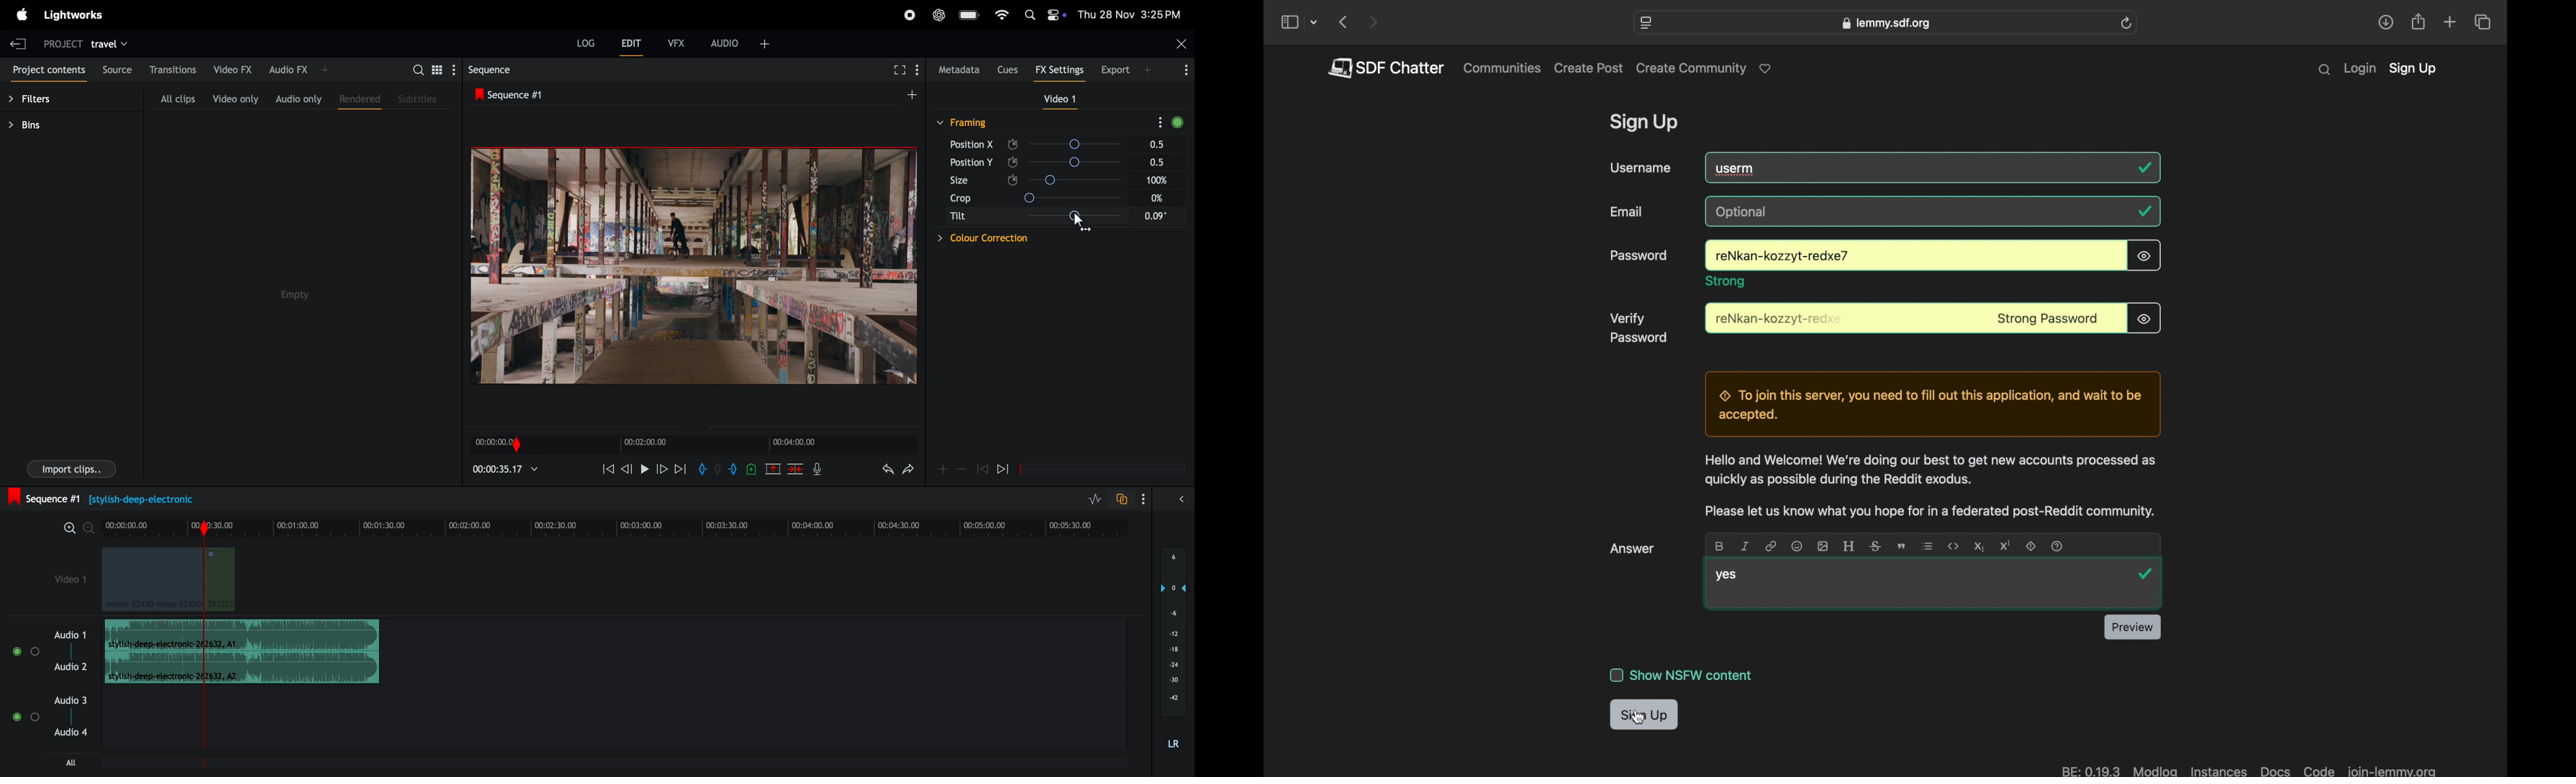  I want to click on import clips, so click(66, 470).